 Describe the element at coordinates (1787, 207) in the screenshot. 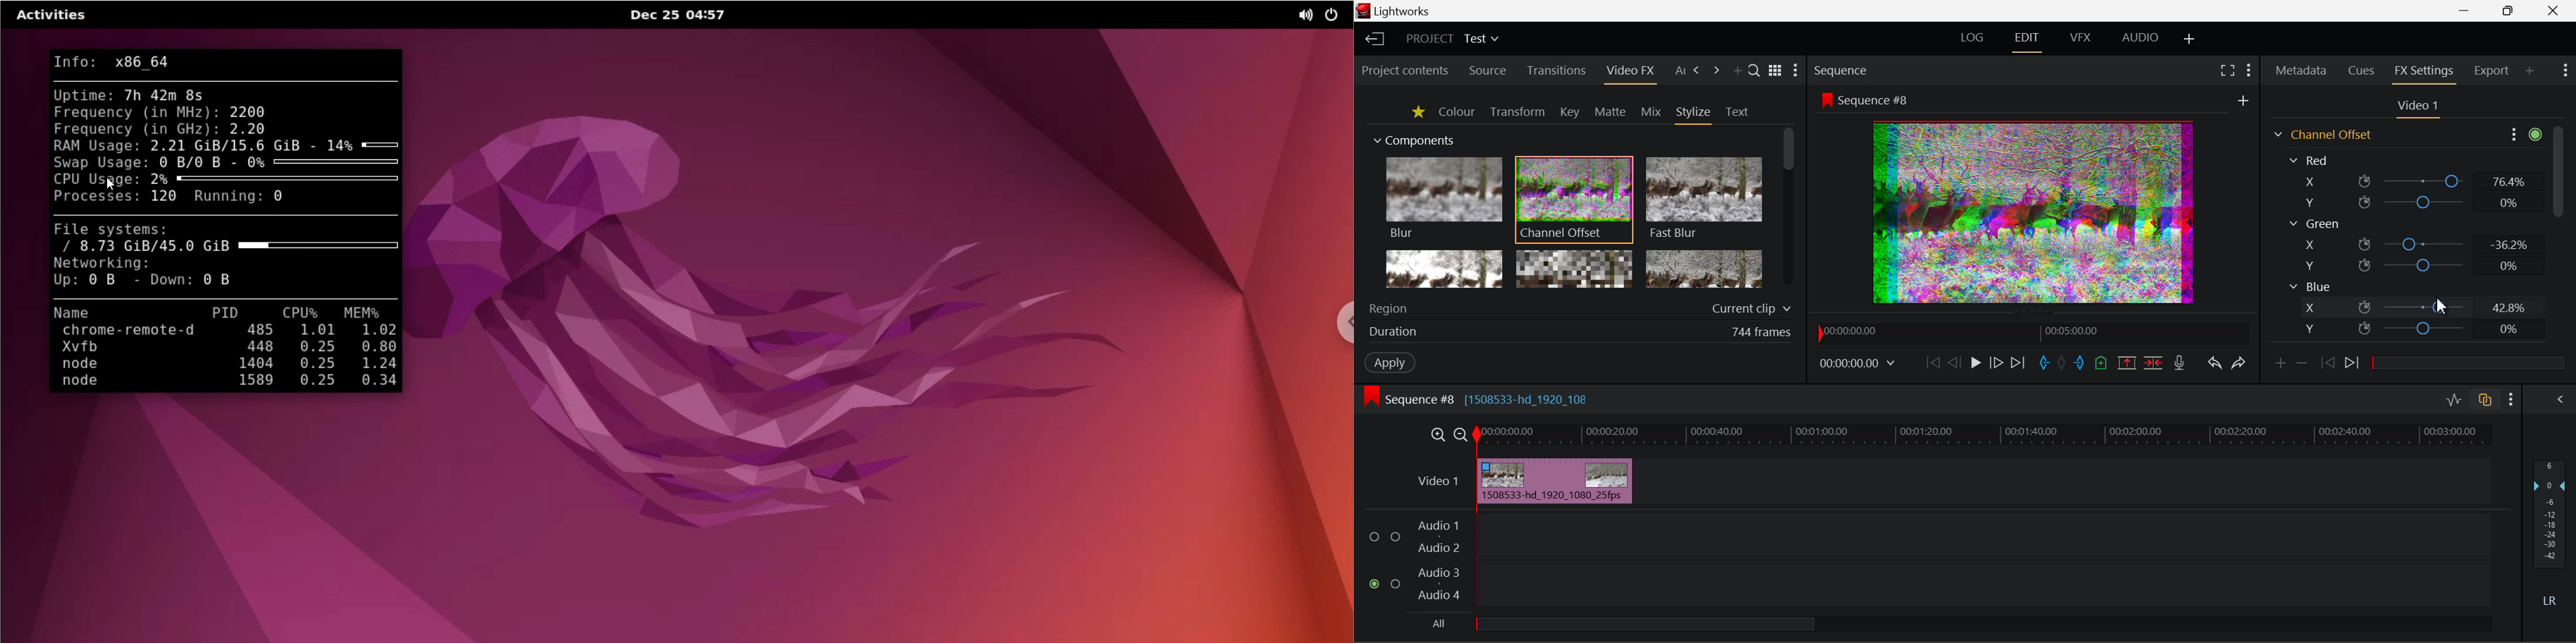

I see `Scroll Bar` at that location.